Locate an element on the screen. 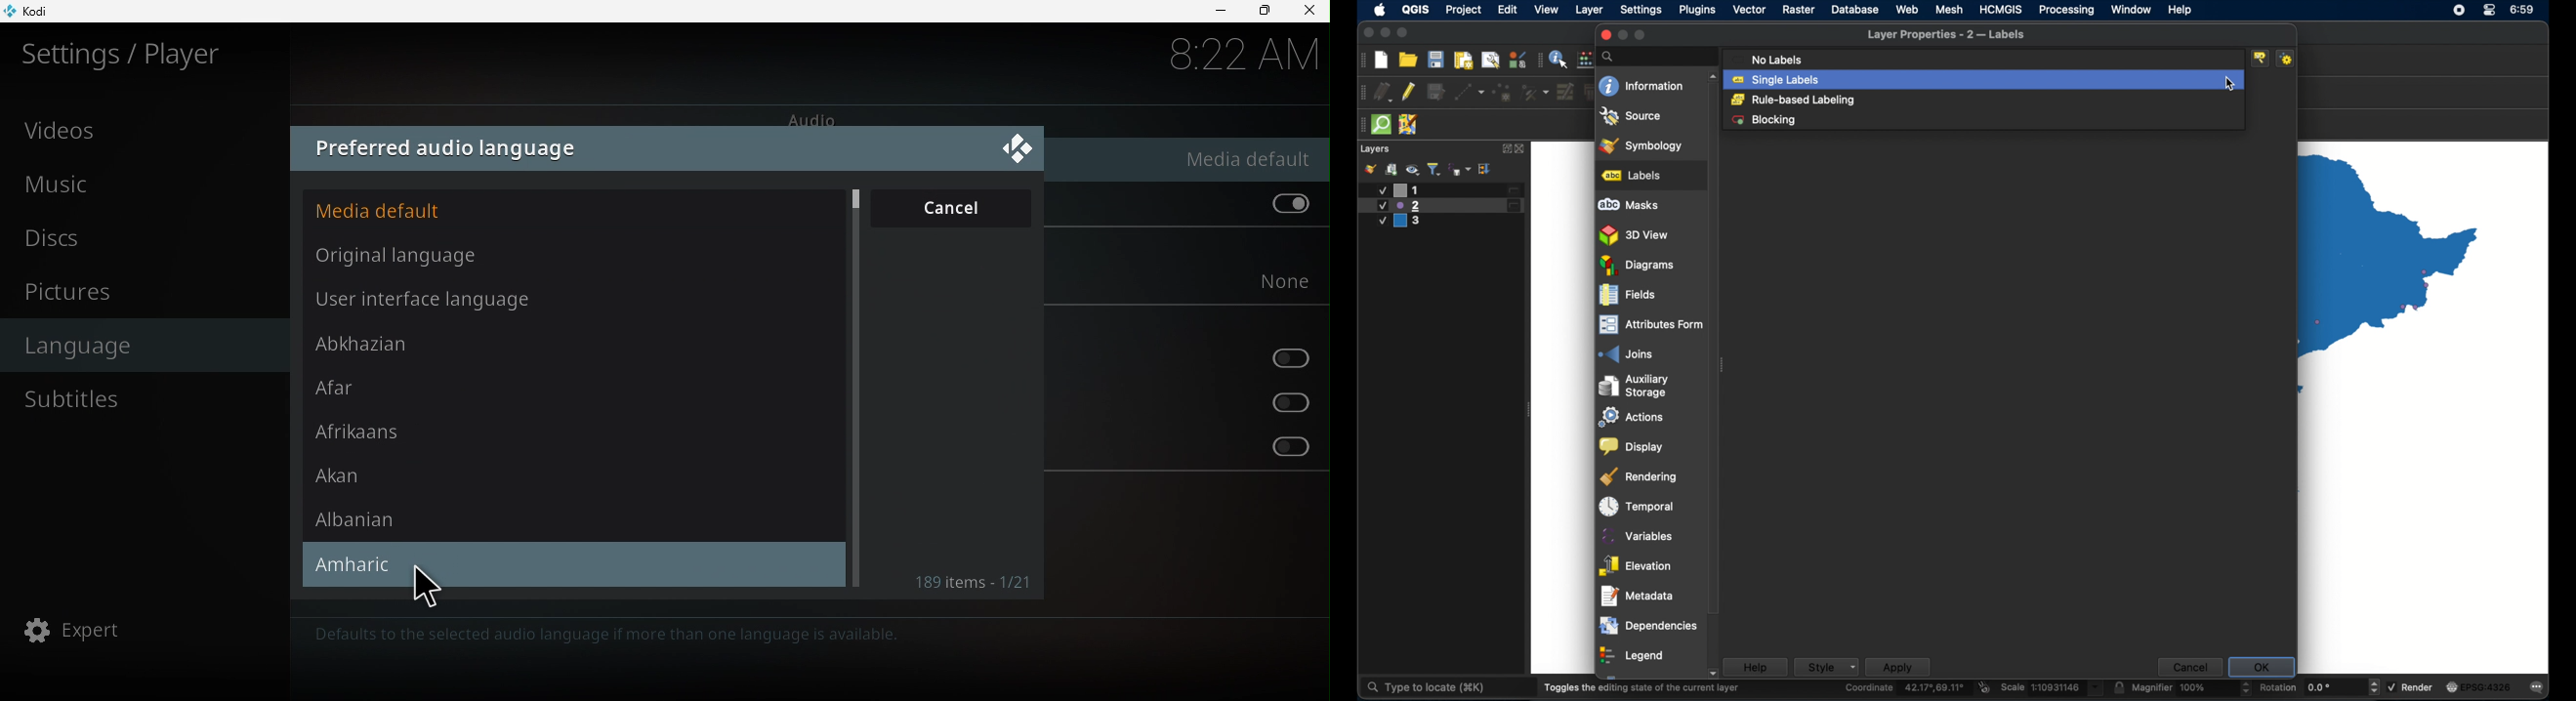  Original language is located at coordinates (558, 255).